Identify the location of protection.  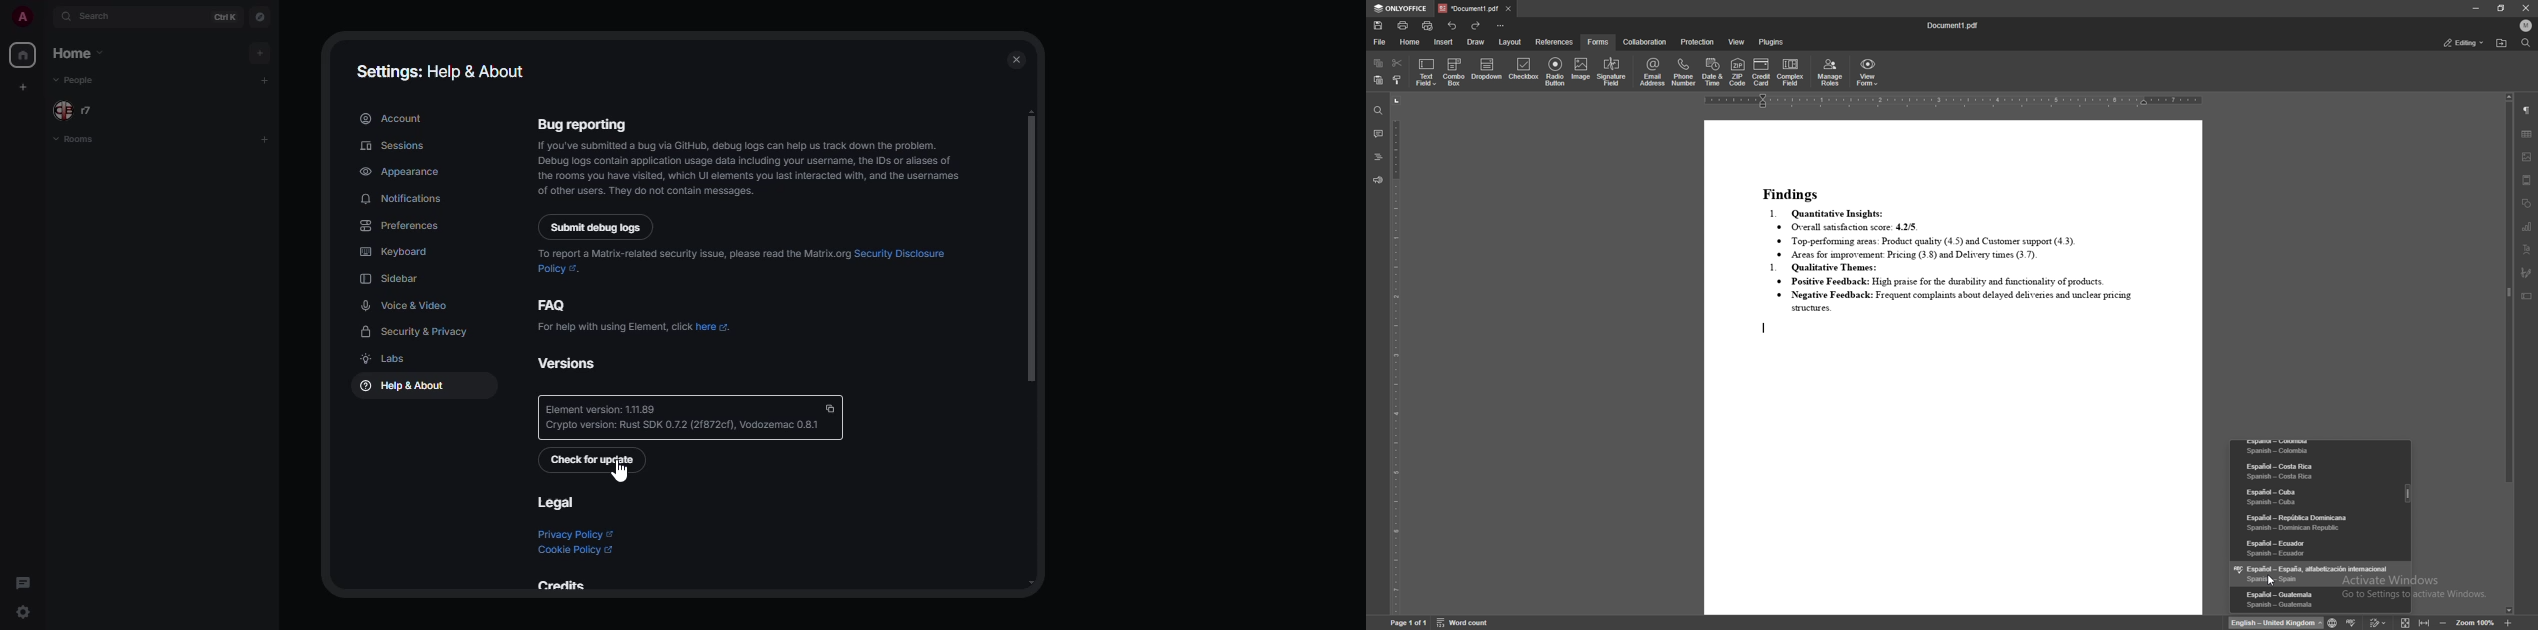
(1697, 42).